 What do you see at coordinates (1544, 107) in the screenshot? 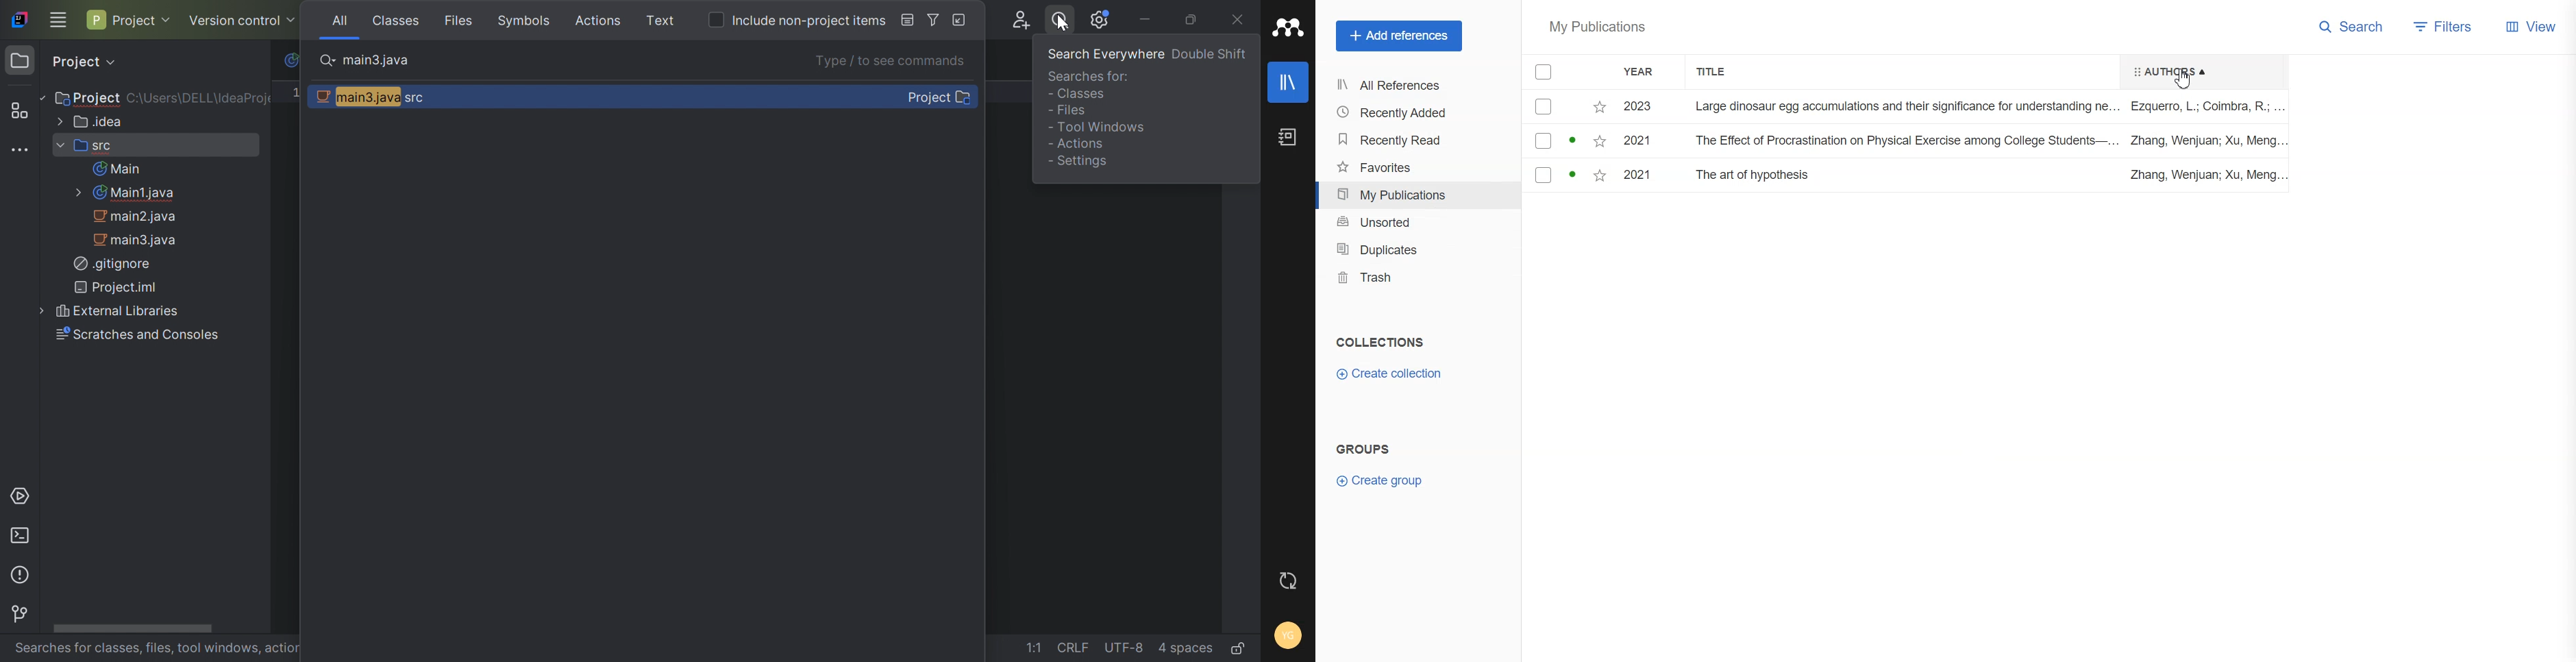
I see `Checkmark` at bounding box center [1544, 107].